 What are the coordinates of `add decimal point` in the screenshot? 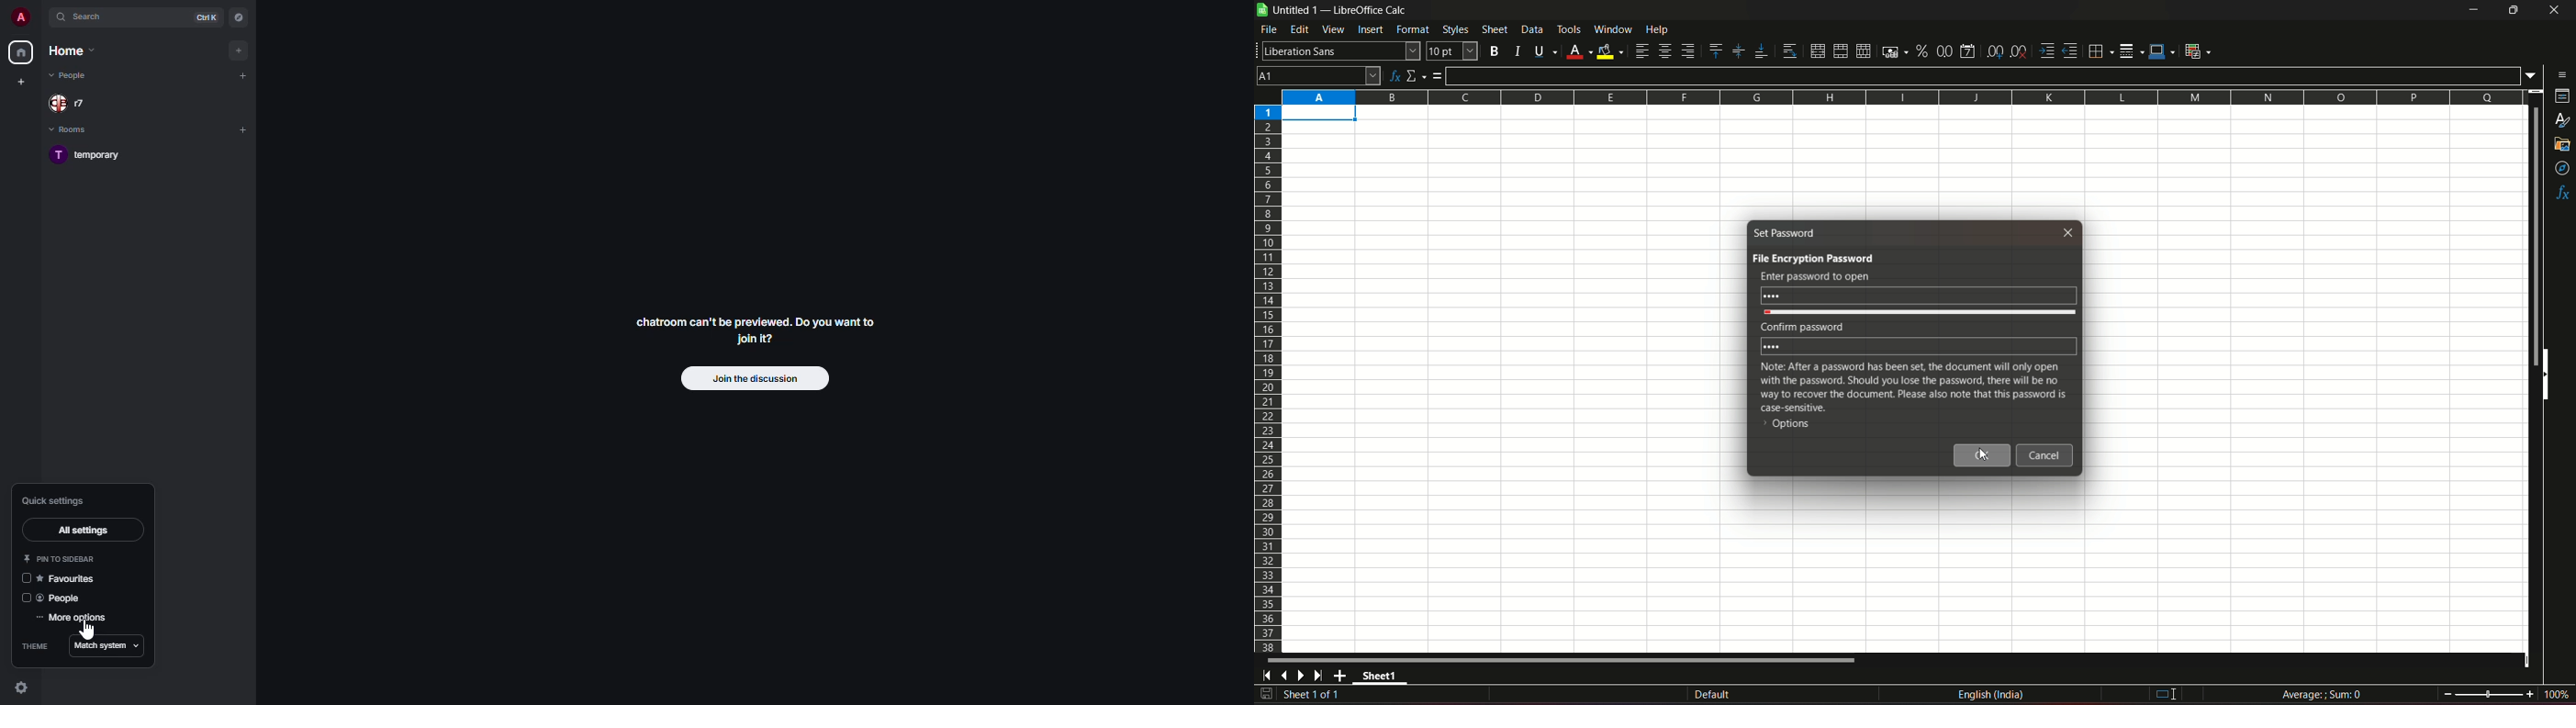 It's located at (1996, 52).